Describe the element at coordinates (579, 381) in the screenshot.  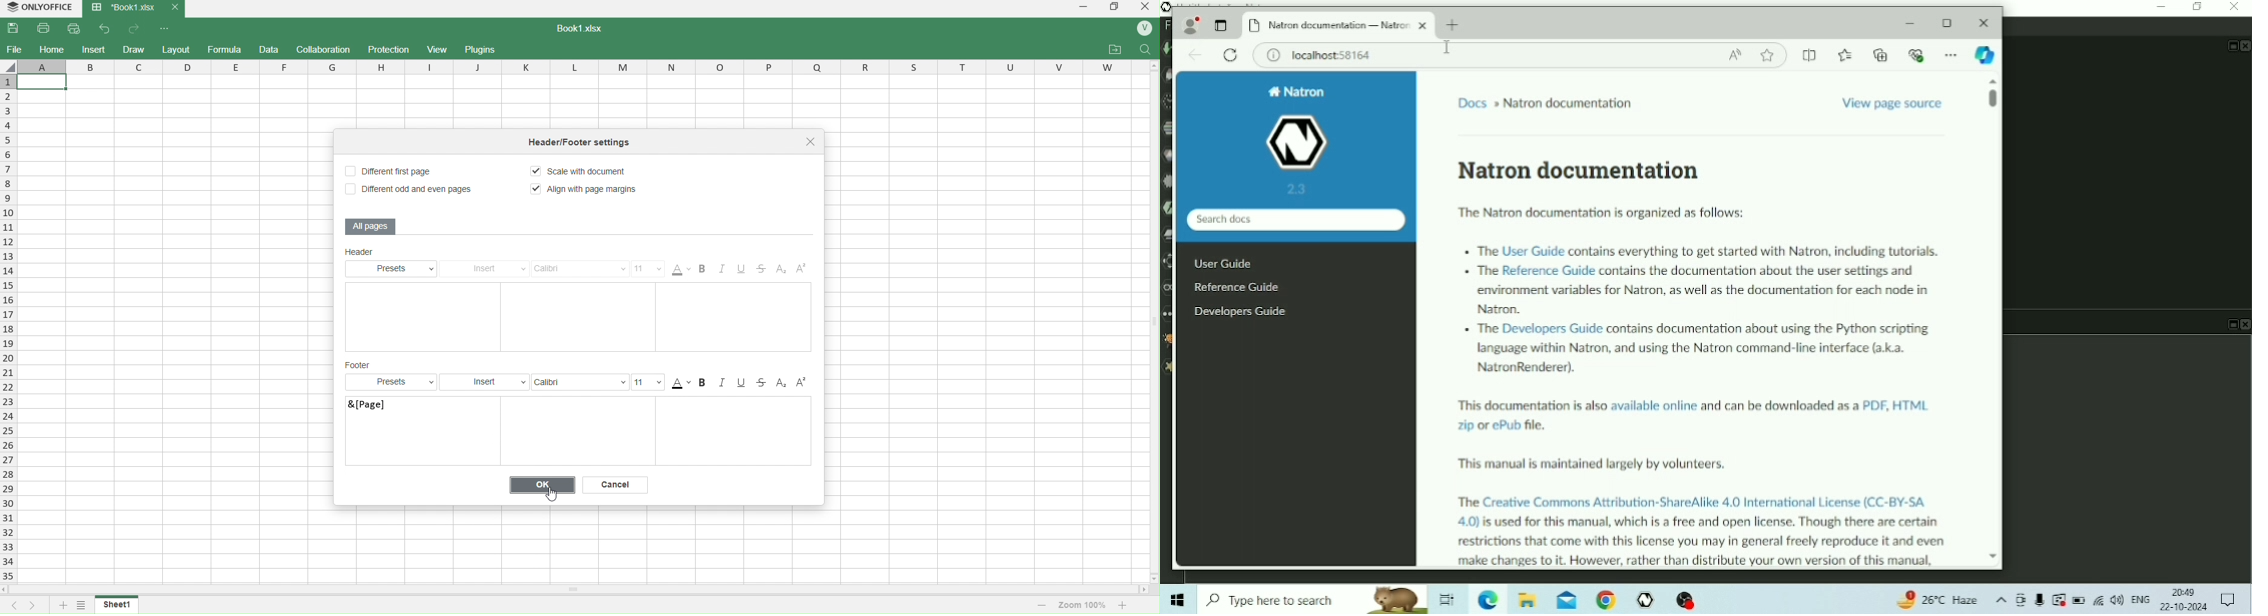
I see `Font` at that location.